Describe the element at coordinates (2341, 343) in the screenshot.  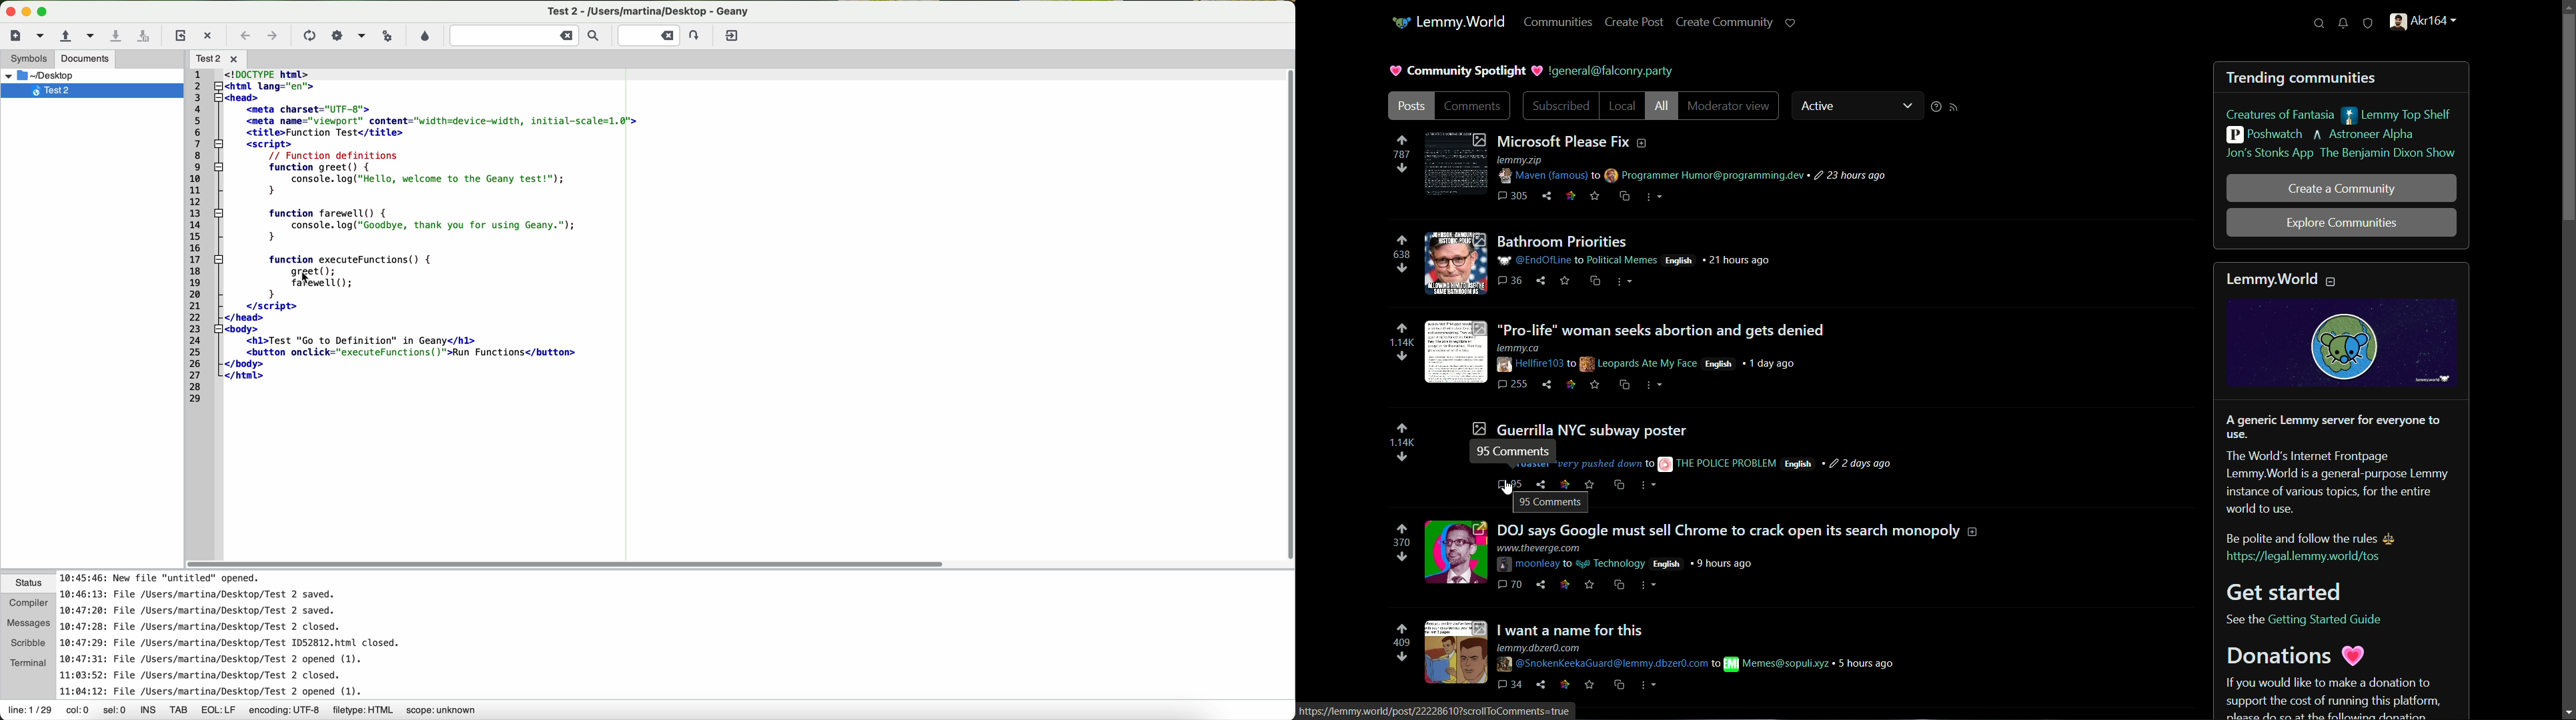
I see `image` at that location.